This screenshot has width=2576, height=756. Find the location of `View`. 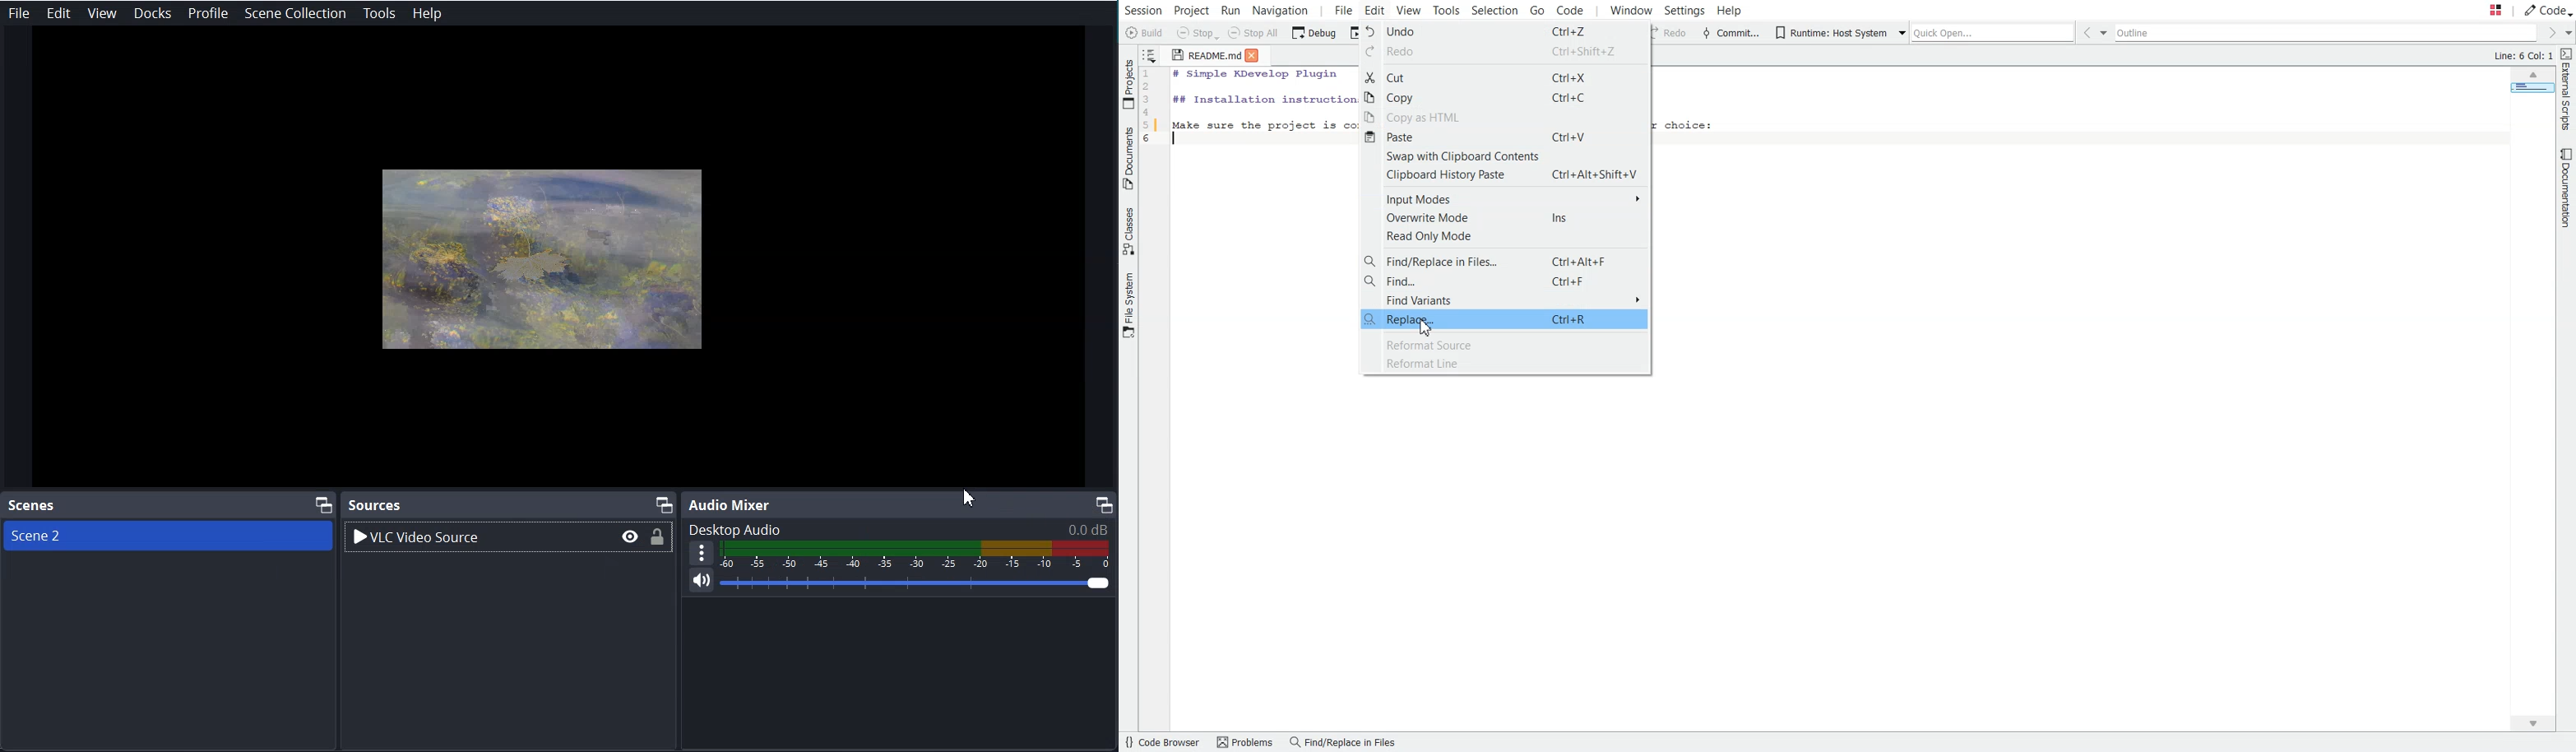

View is located at coordinates (102, 13).